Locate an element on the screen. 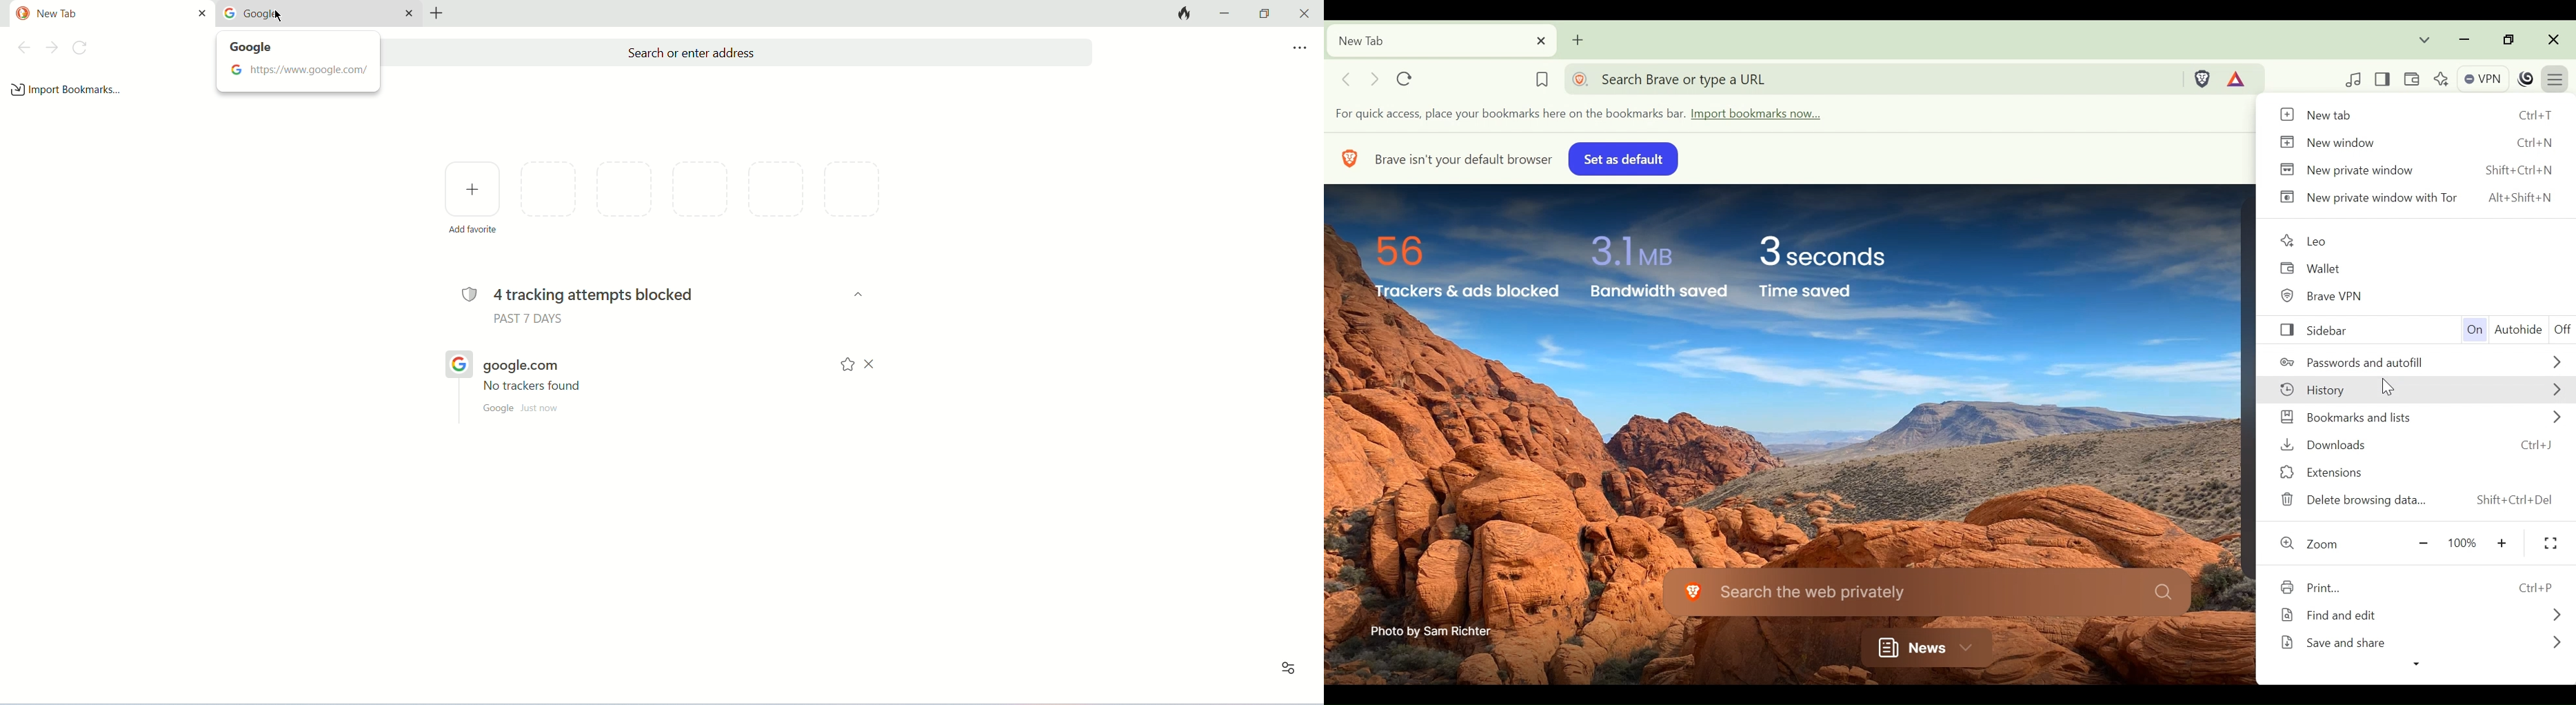 This screenshot has width=2576, height=728. dropdown is located at coordinates (853, 295).